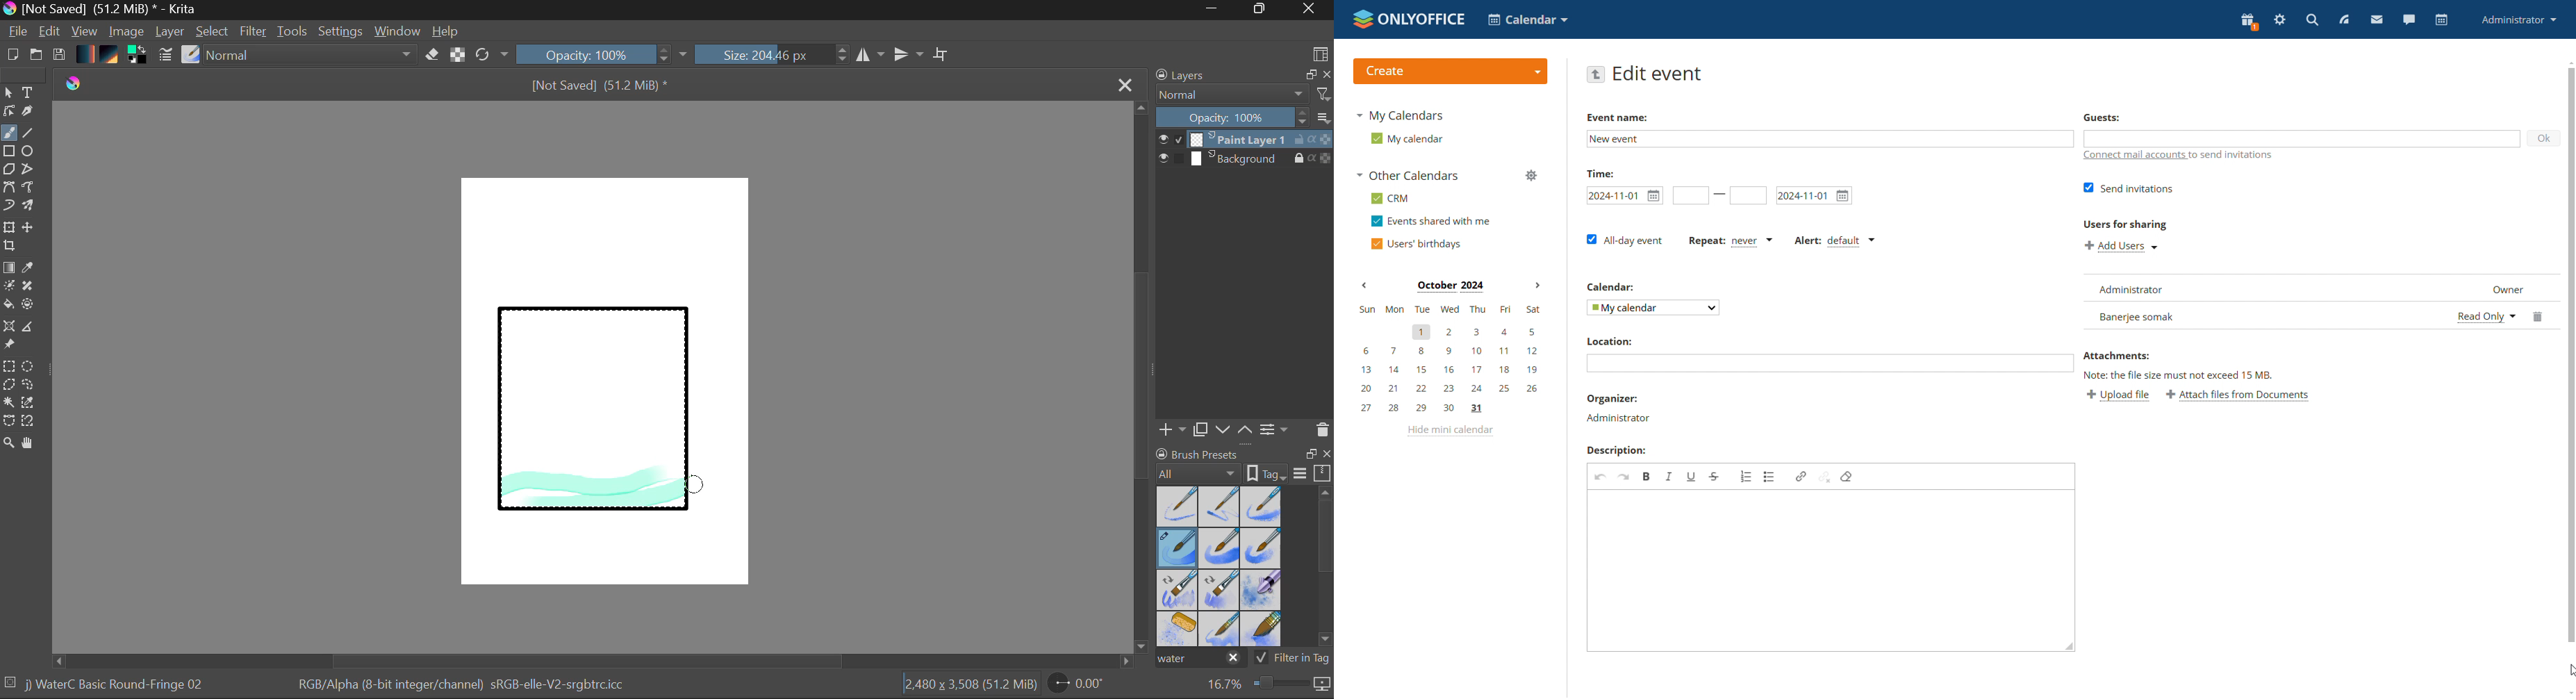 The height and width of the screenshot is (700, 2576). What do you see at coordinates (1615, 452) in the screenshot?
I see `Description` at bounding box center [1615, 452].